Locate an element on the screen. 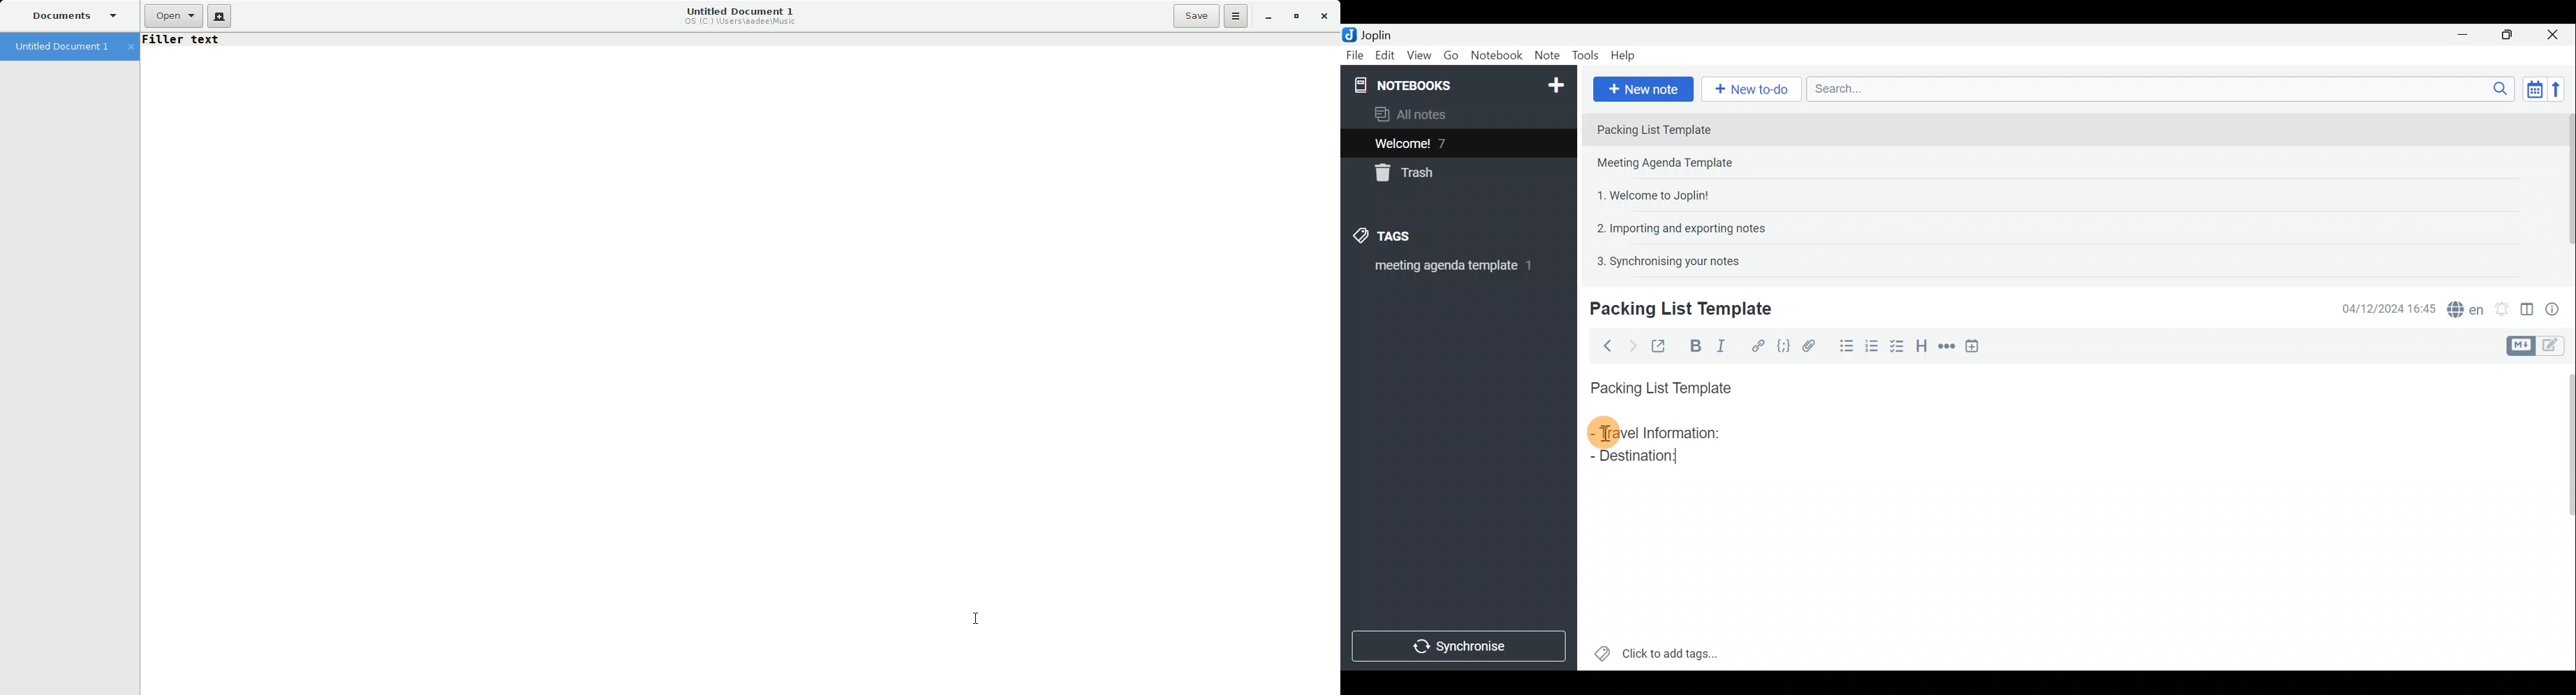 This screenshot has height=700, width=2576. Documents is located at coordinates (75, 17).